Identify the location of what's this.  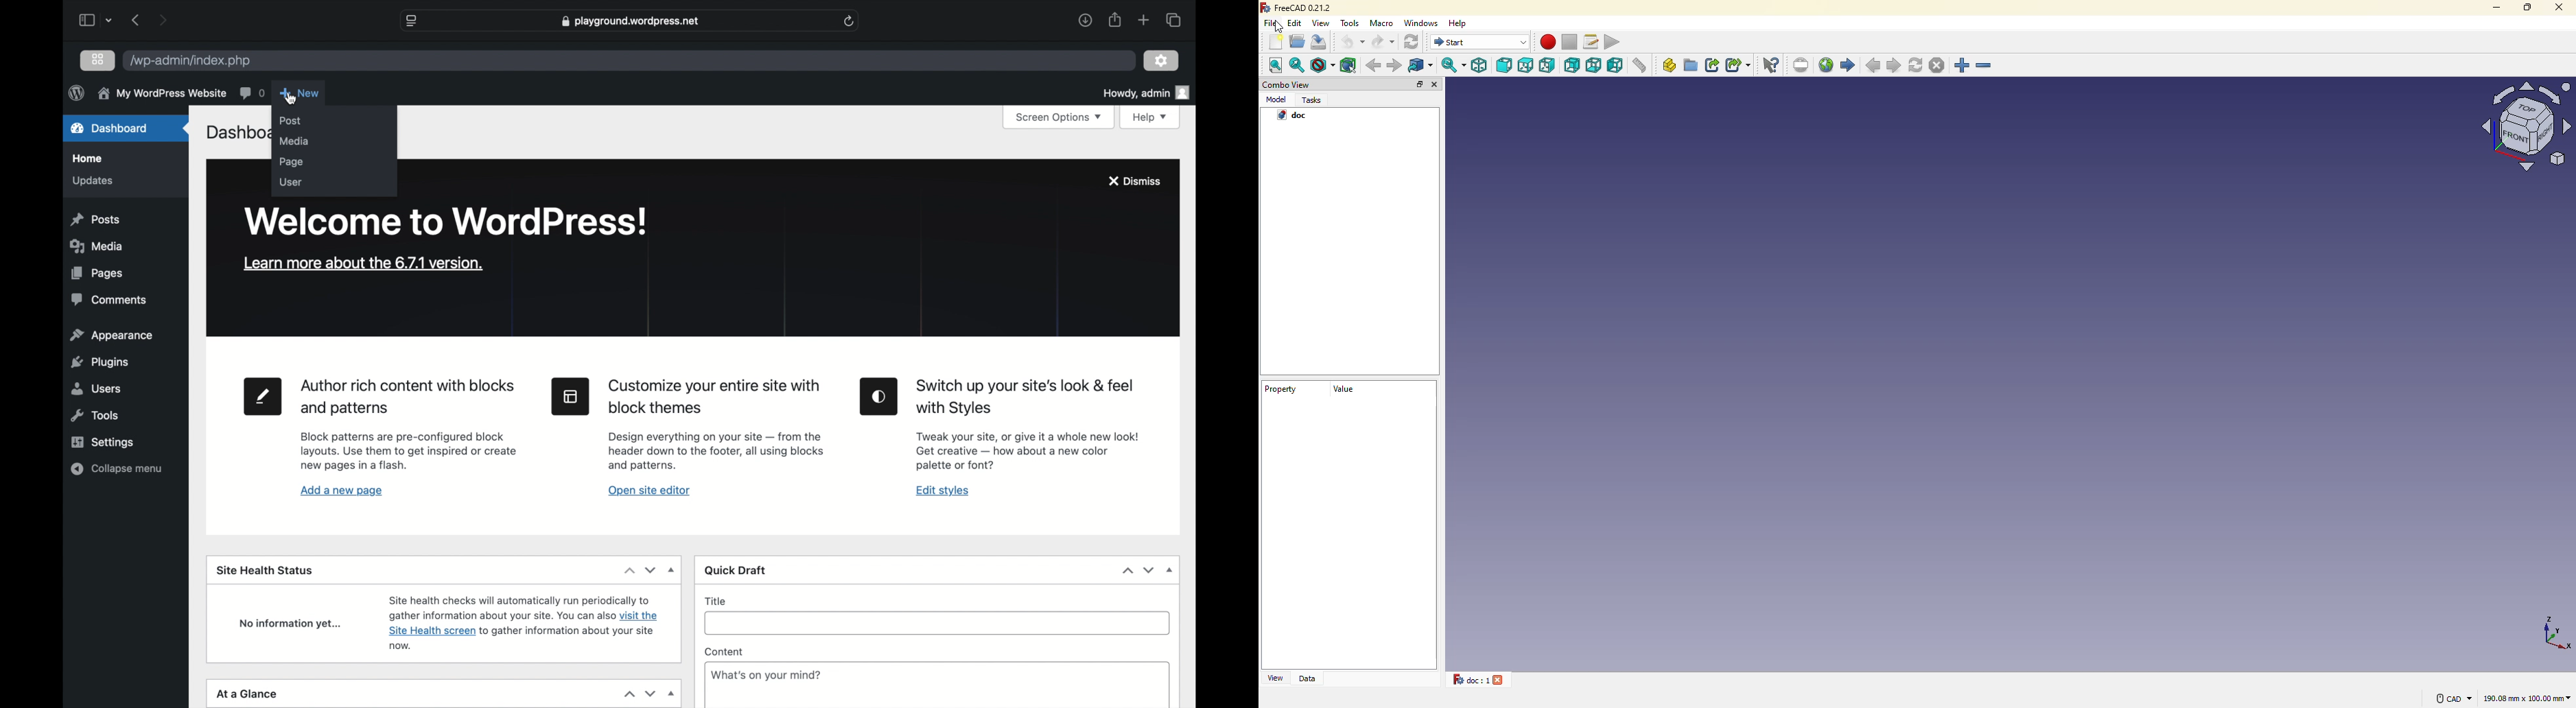
(1772, 64).